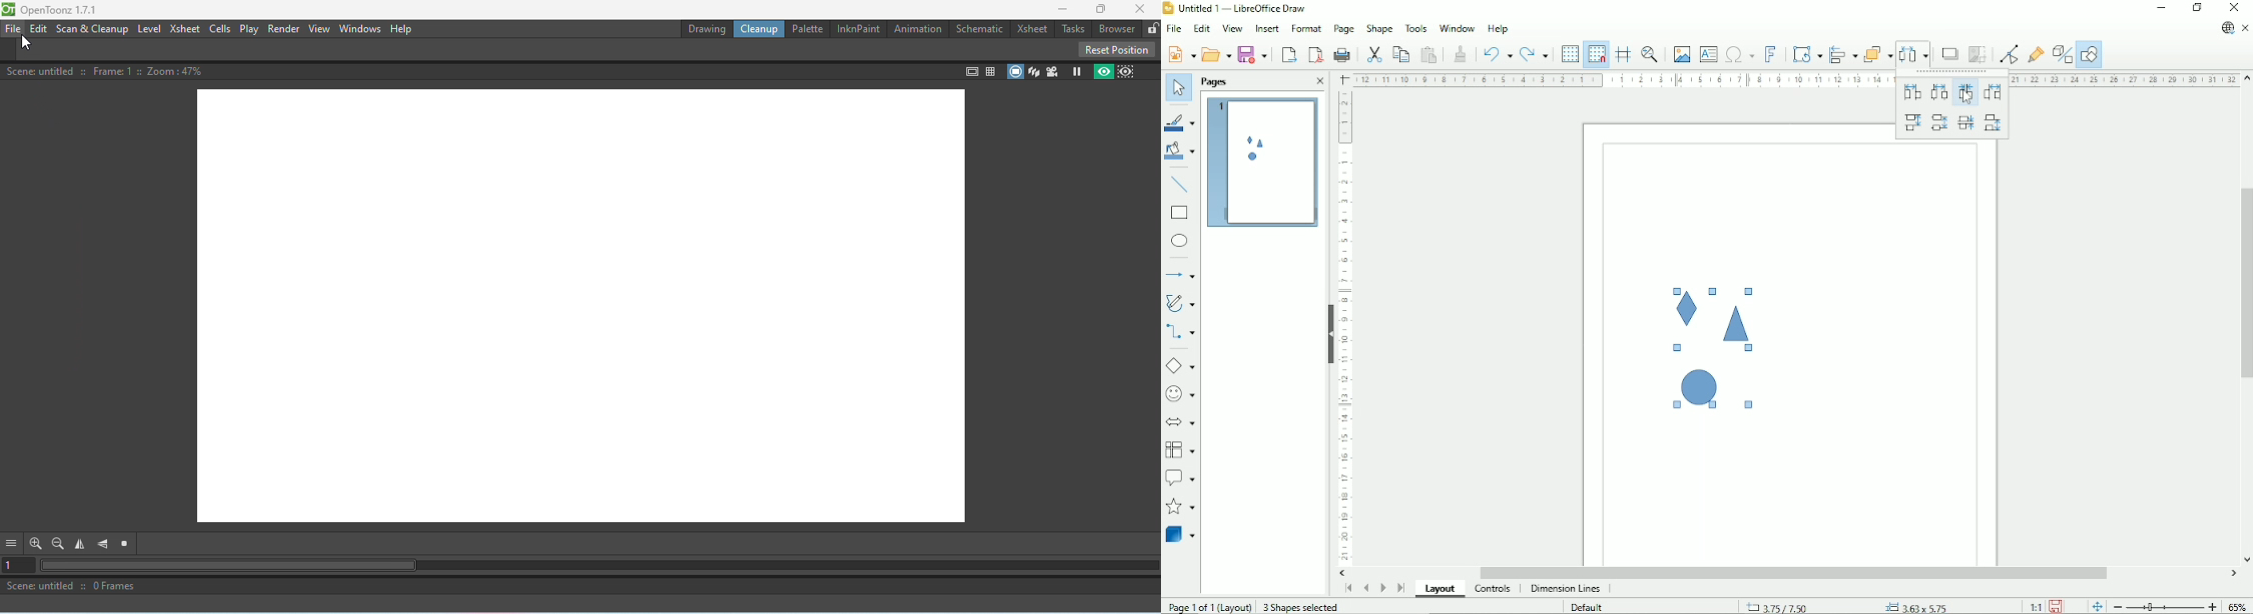  Describe the element at coordinates (1347, 589) in the screenshot. I see `Scroll to first page` at that location.